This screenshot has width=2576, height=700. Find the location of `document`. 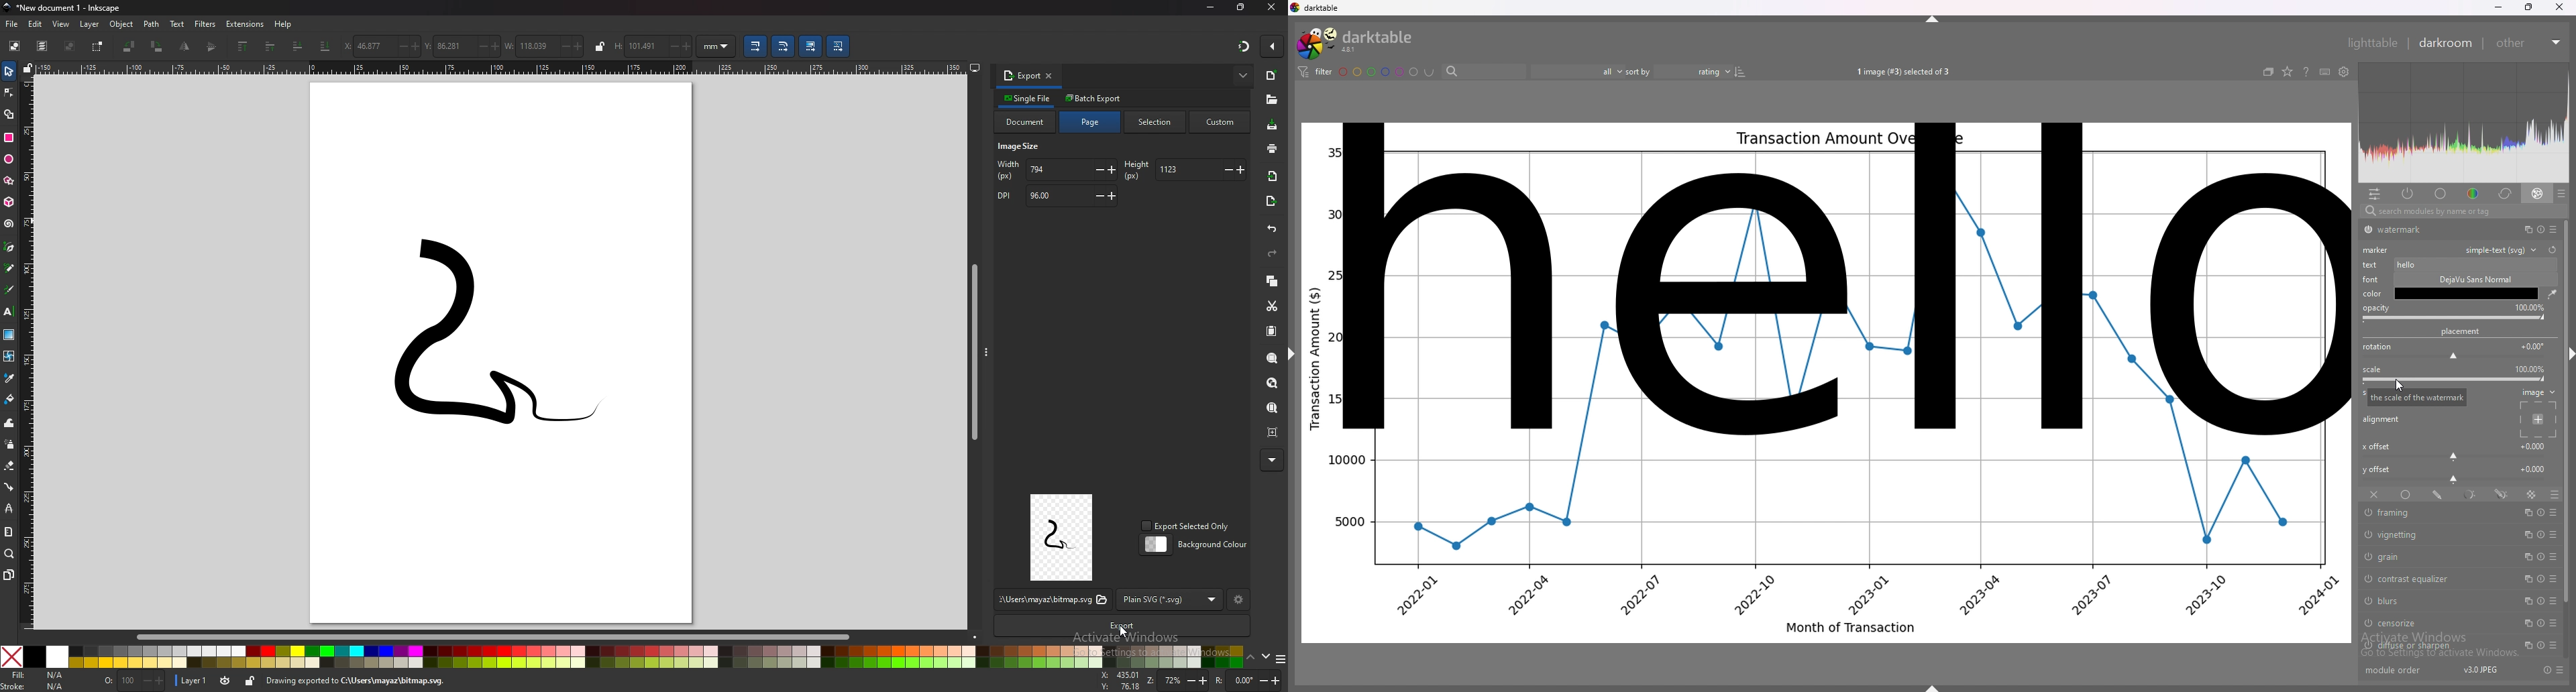

document is located at coordinates (1026, 122).